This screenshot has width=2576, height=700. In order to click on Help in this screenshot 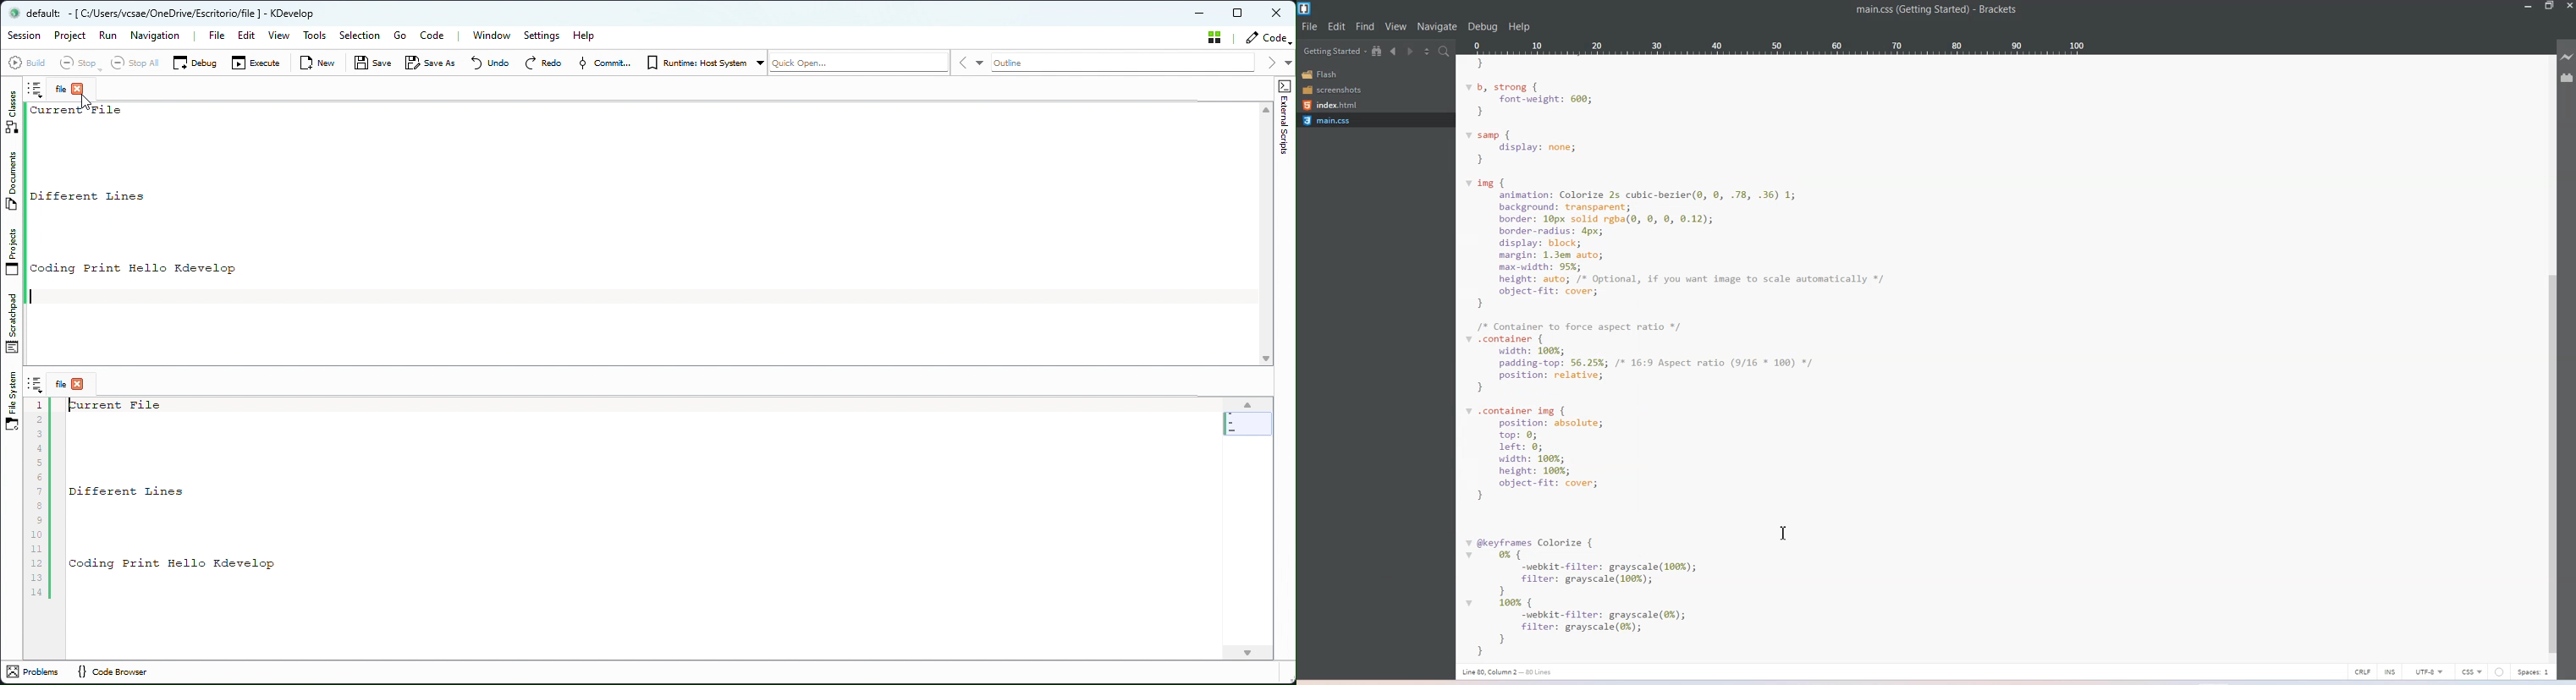, I will do `click(1519, 27)`.